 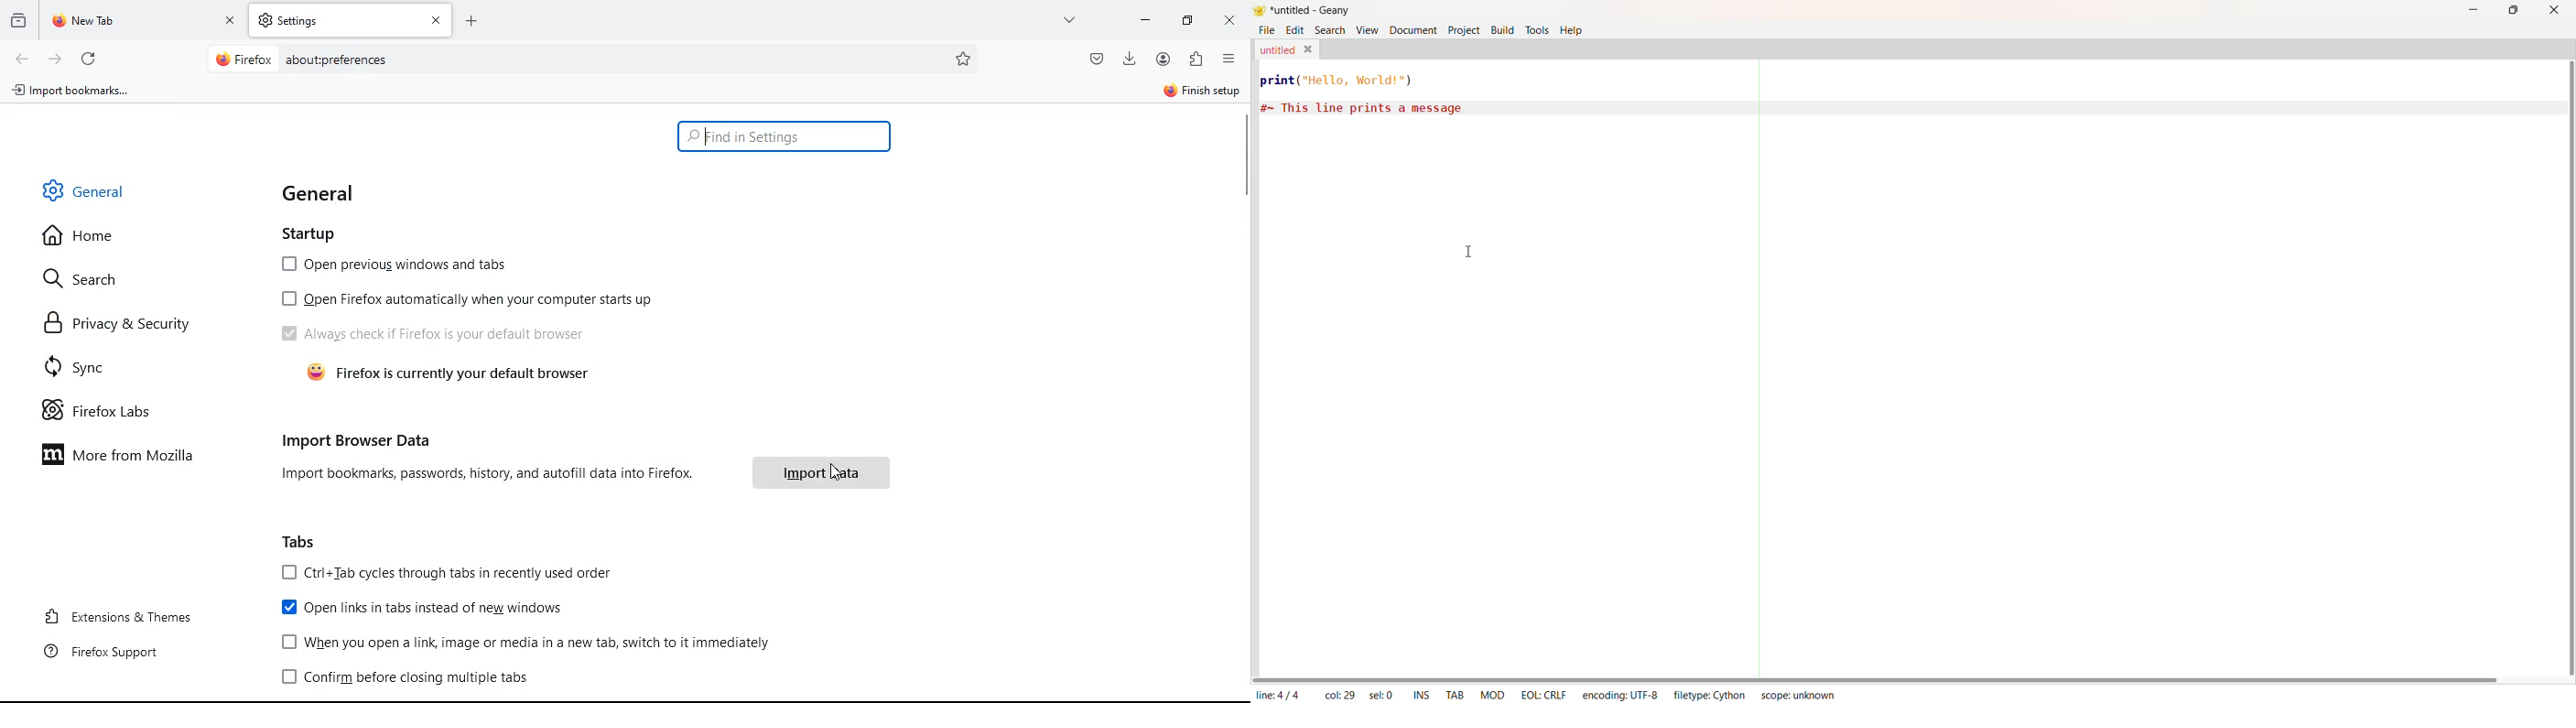 What do you see at coordinates (964, 59) in the screenshot?
I see `favorites` at bounding box center [964, 59].